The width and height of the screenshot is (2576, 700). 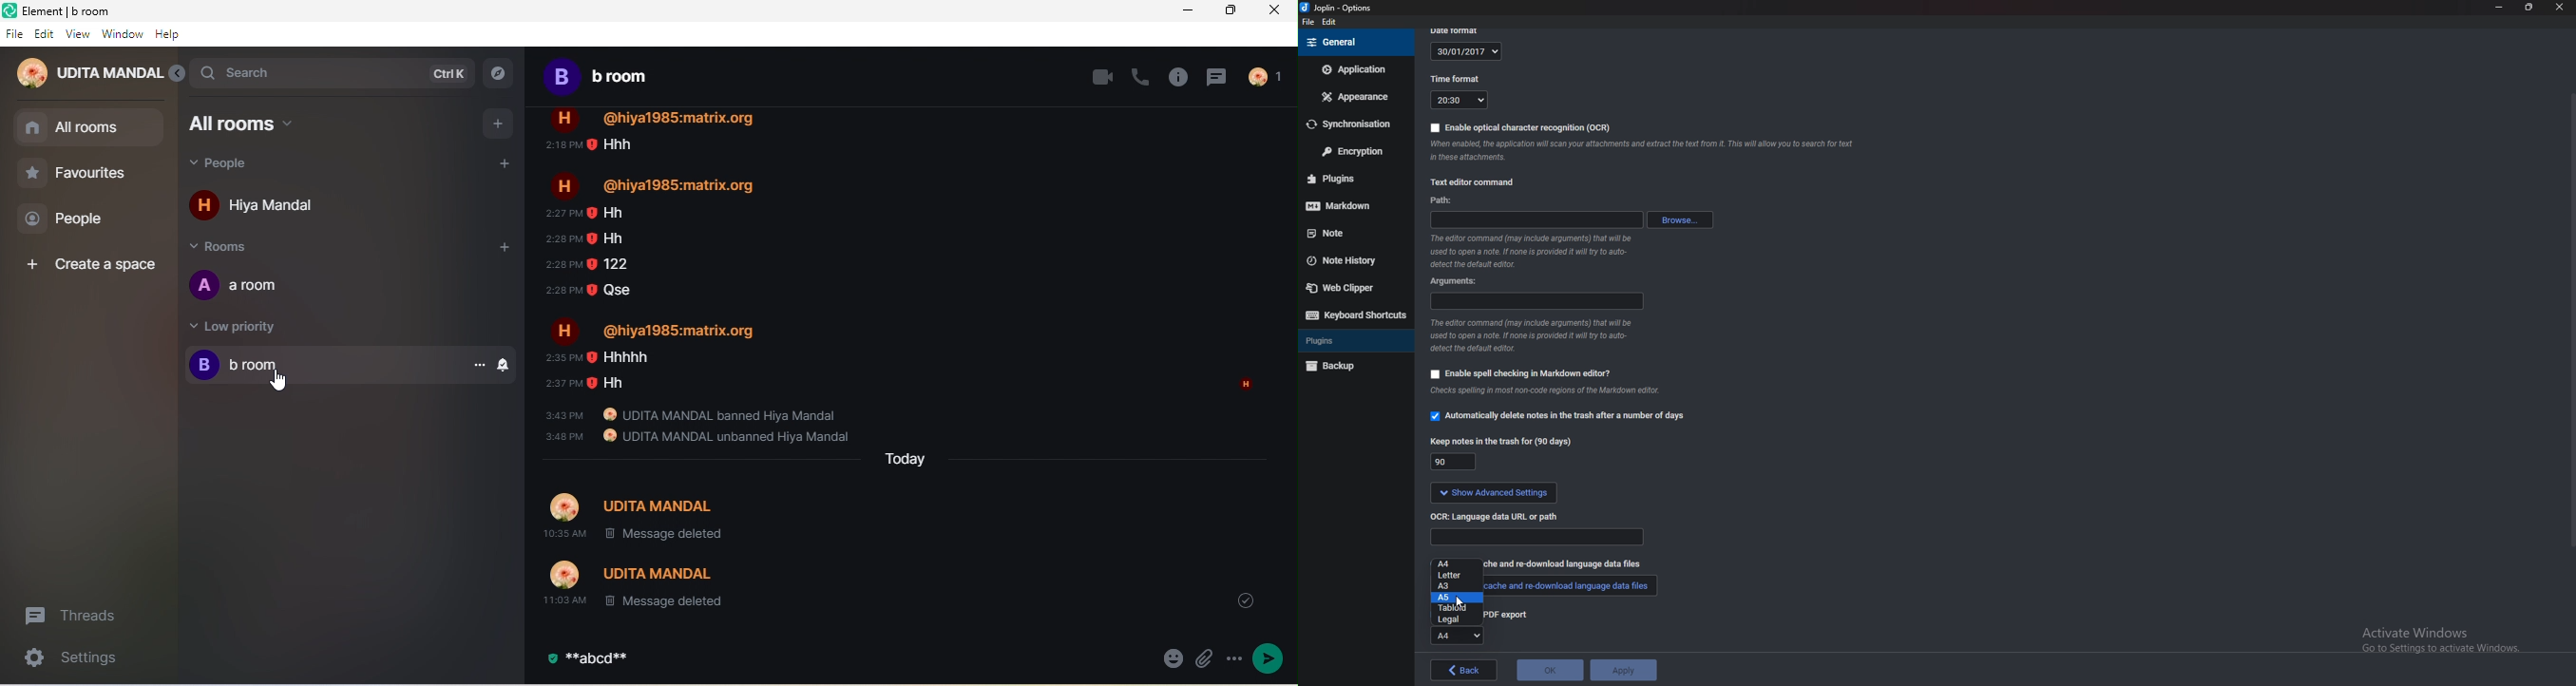 I want to click on older message, so click(x=921, y=363).